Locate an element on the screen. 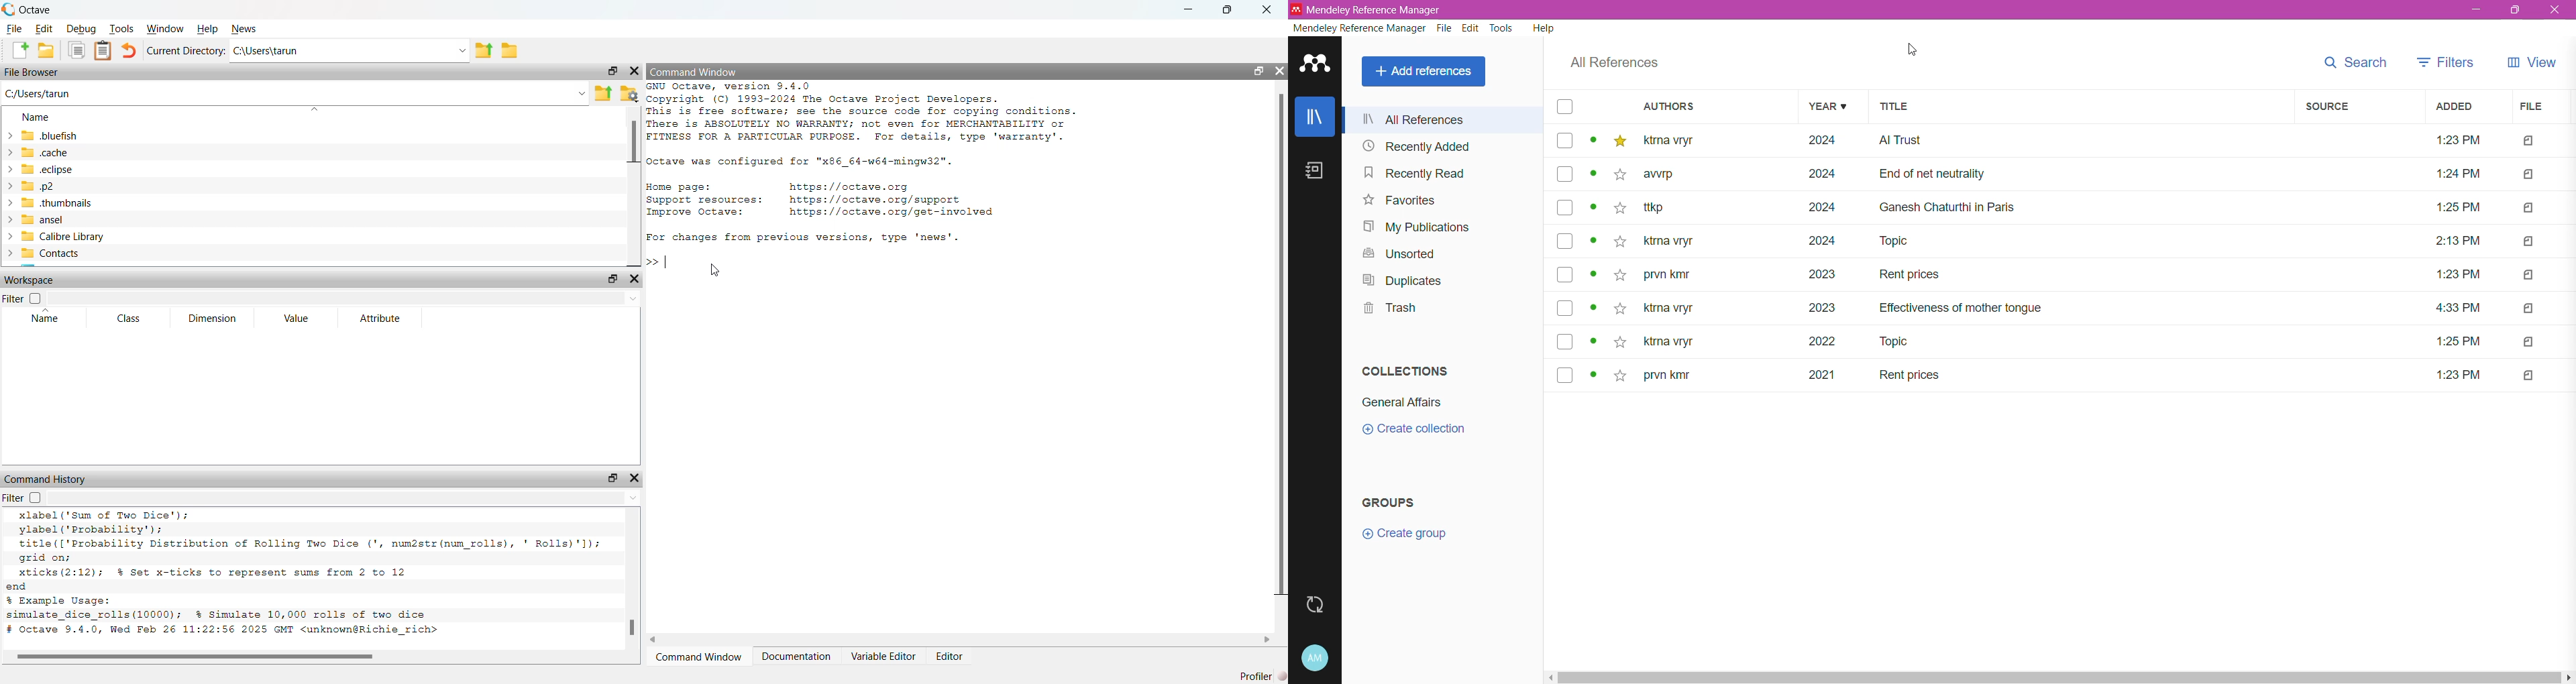  Notes is located at coordinates (1319, 173).